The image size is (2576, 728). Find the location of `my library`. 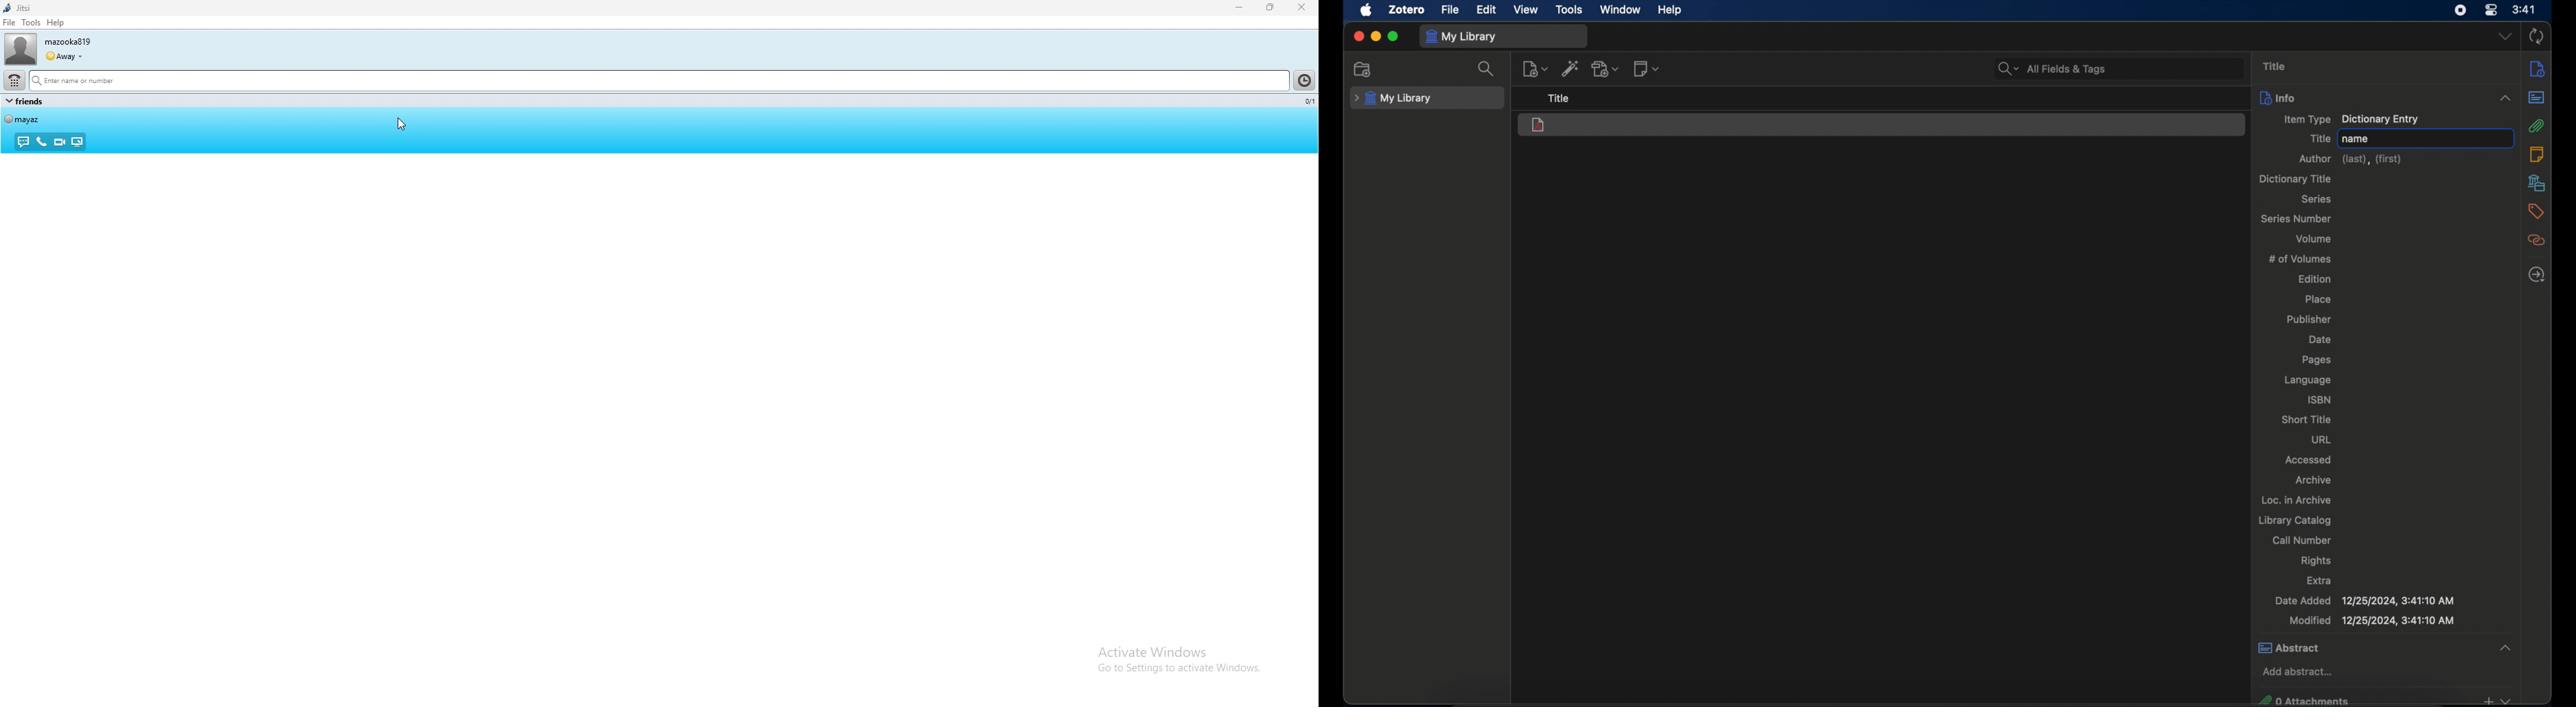

my library is located at coordinates (1393, 99).